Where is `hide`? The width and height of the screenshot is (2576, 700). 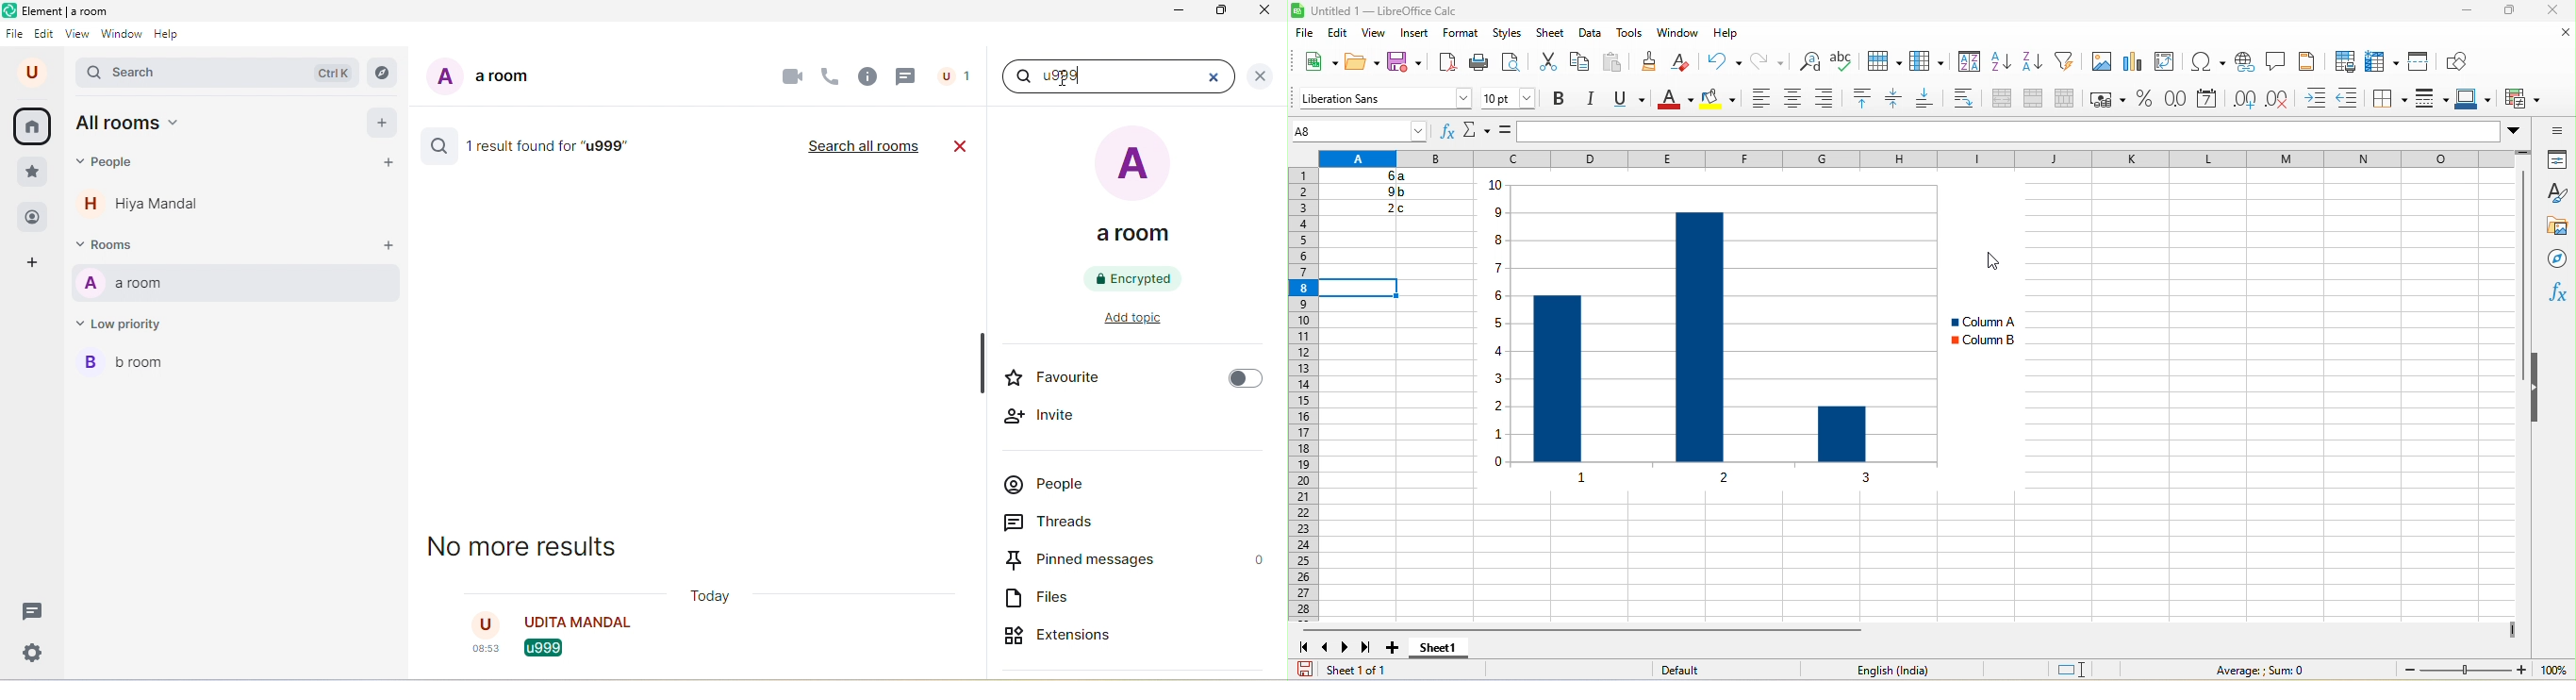
hide is located at coordinates (2537, 385).